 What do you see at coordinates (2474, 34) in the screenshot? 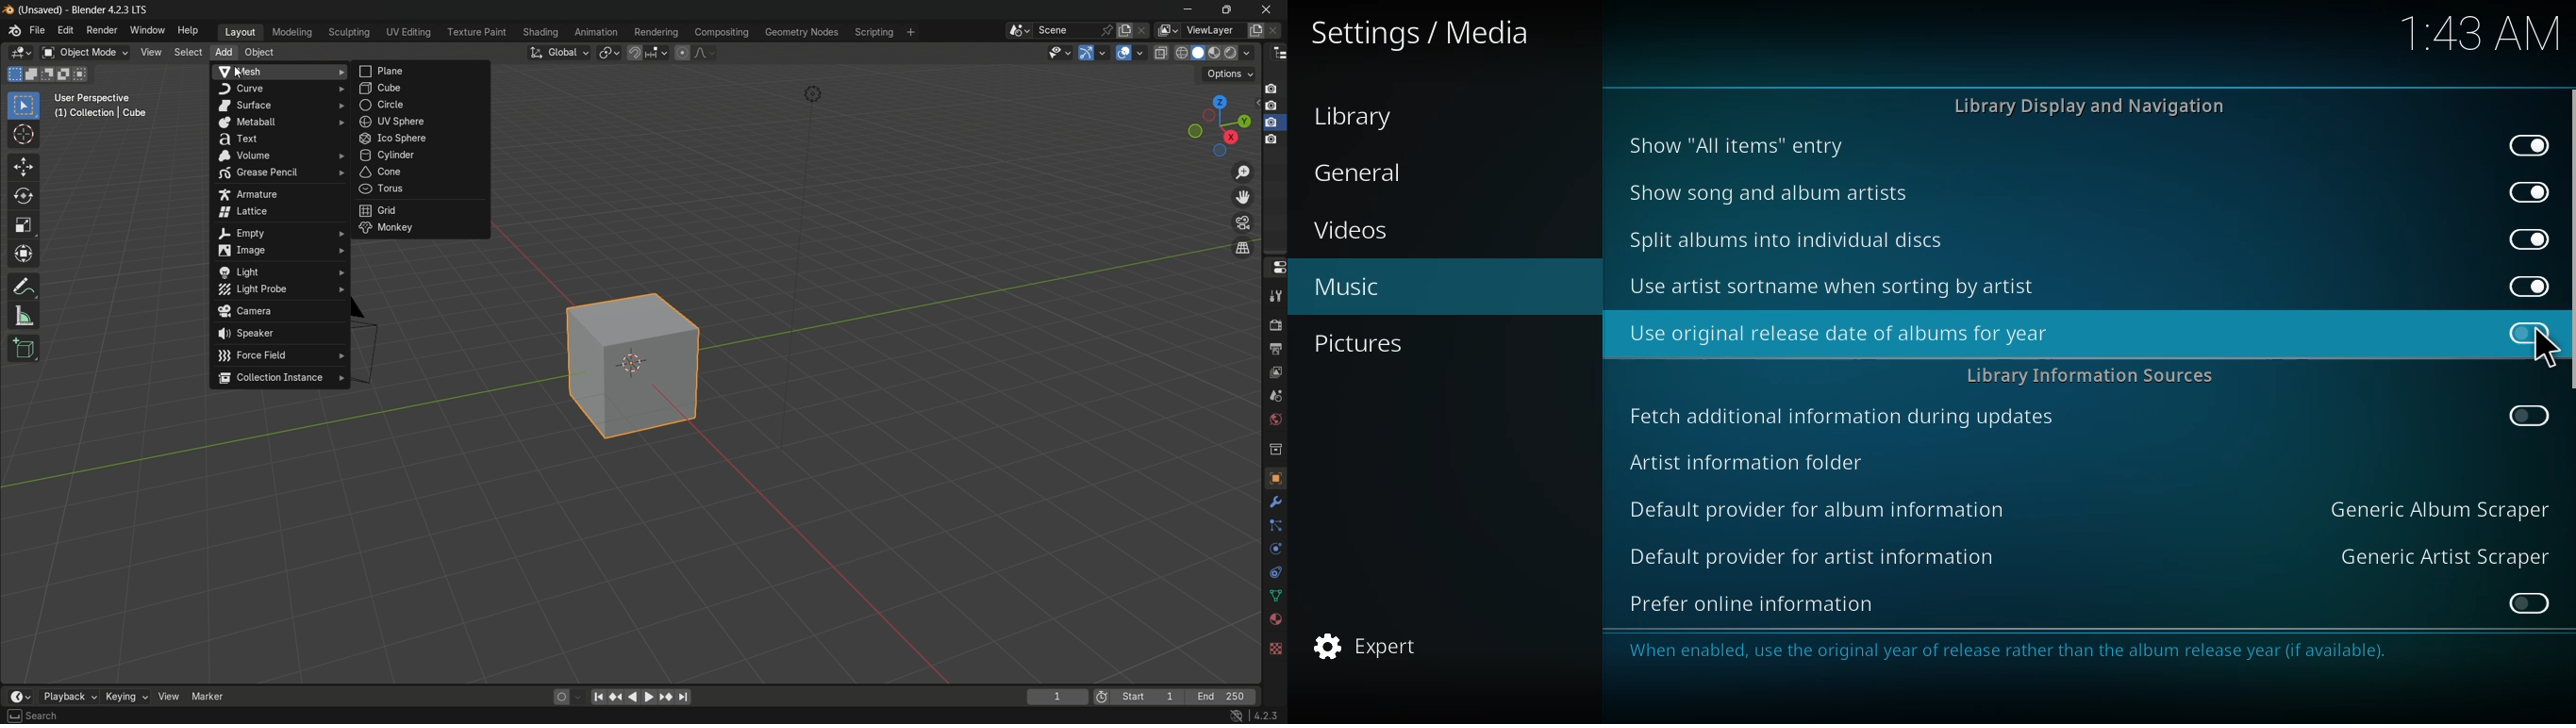
I see `time` at bounding box center [2474, 34].